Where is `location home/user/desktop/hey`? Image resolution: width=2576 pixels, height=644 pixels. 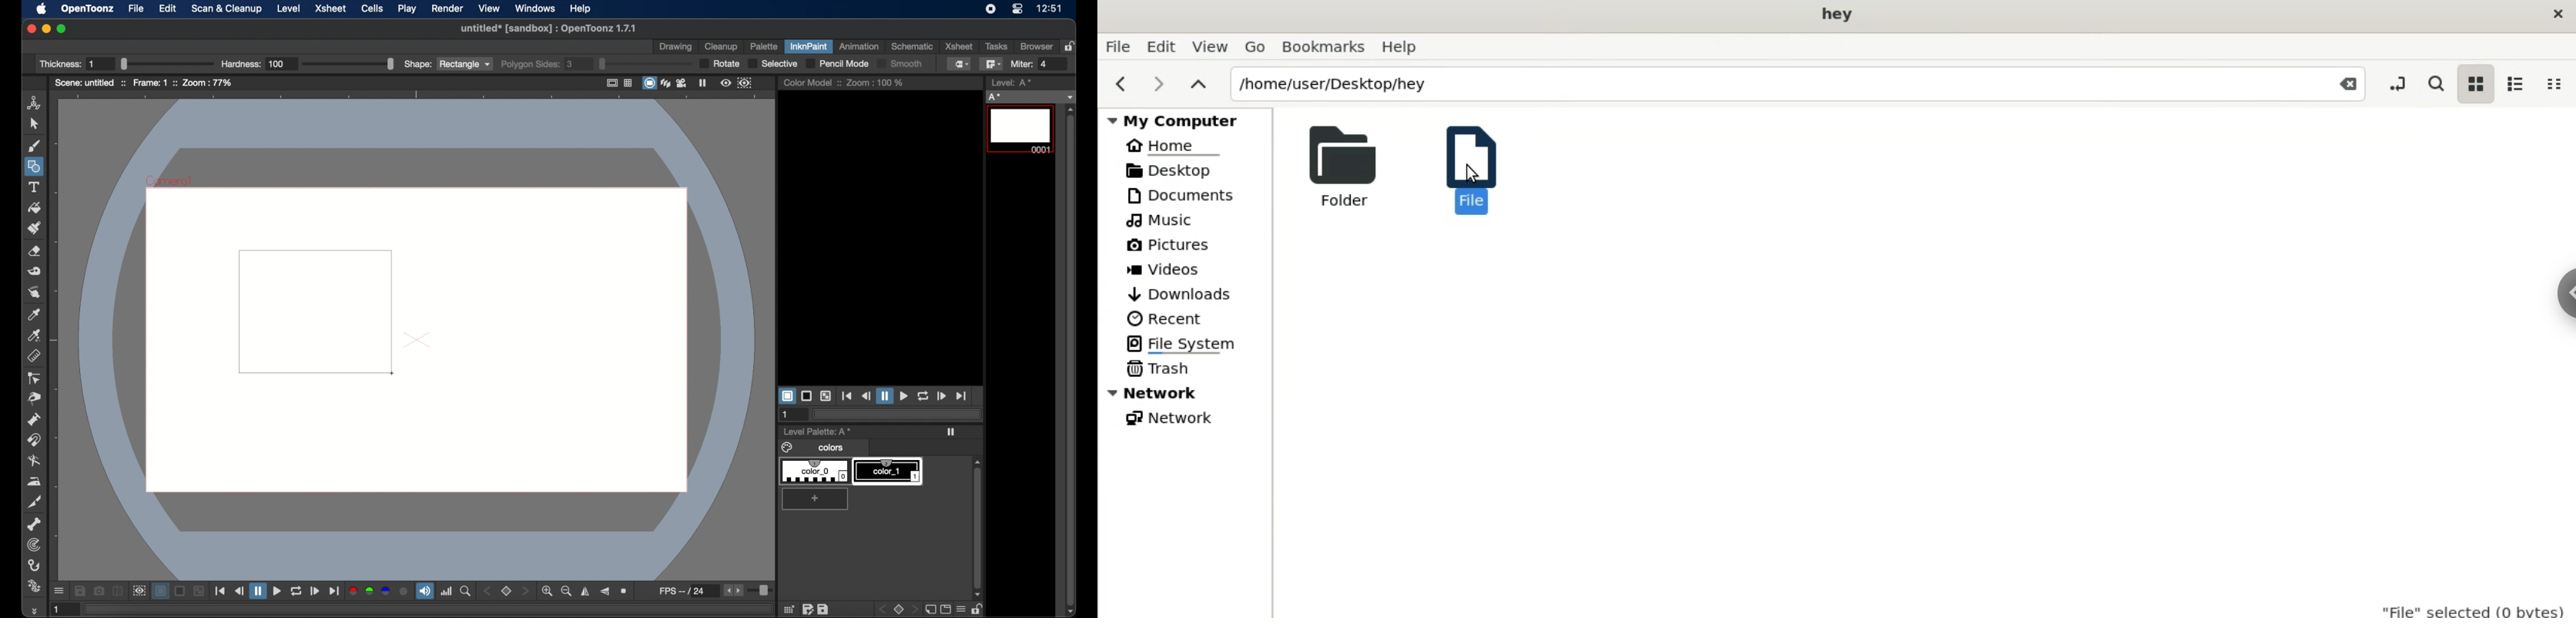
location home/user/desktop/hey is located at coordinates (1797, 84).